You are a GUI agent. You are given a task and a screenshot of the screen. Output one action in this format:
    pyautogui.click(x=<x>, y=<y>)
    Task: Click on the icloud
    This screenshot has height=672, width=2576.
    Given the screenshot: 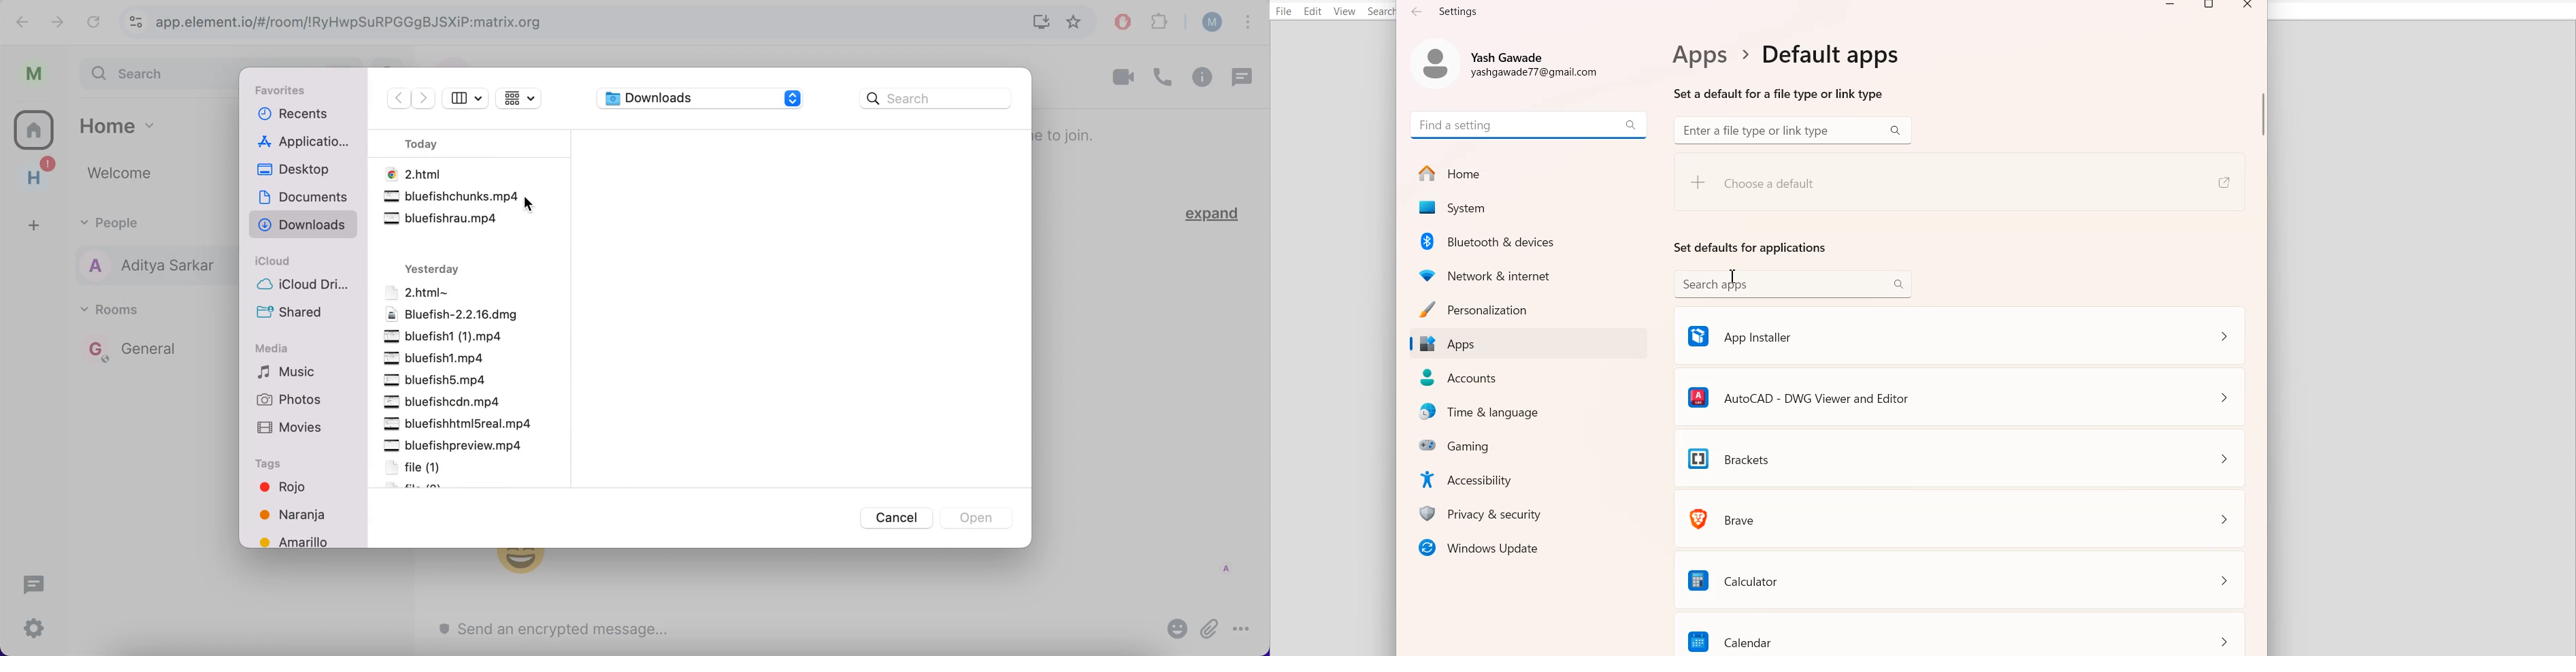 What is the action you would take?
    pyautogui.click(x=279, y=259)
    